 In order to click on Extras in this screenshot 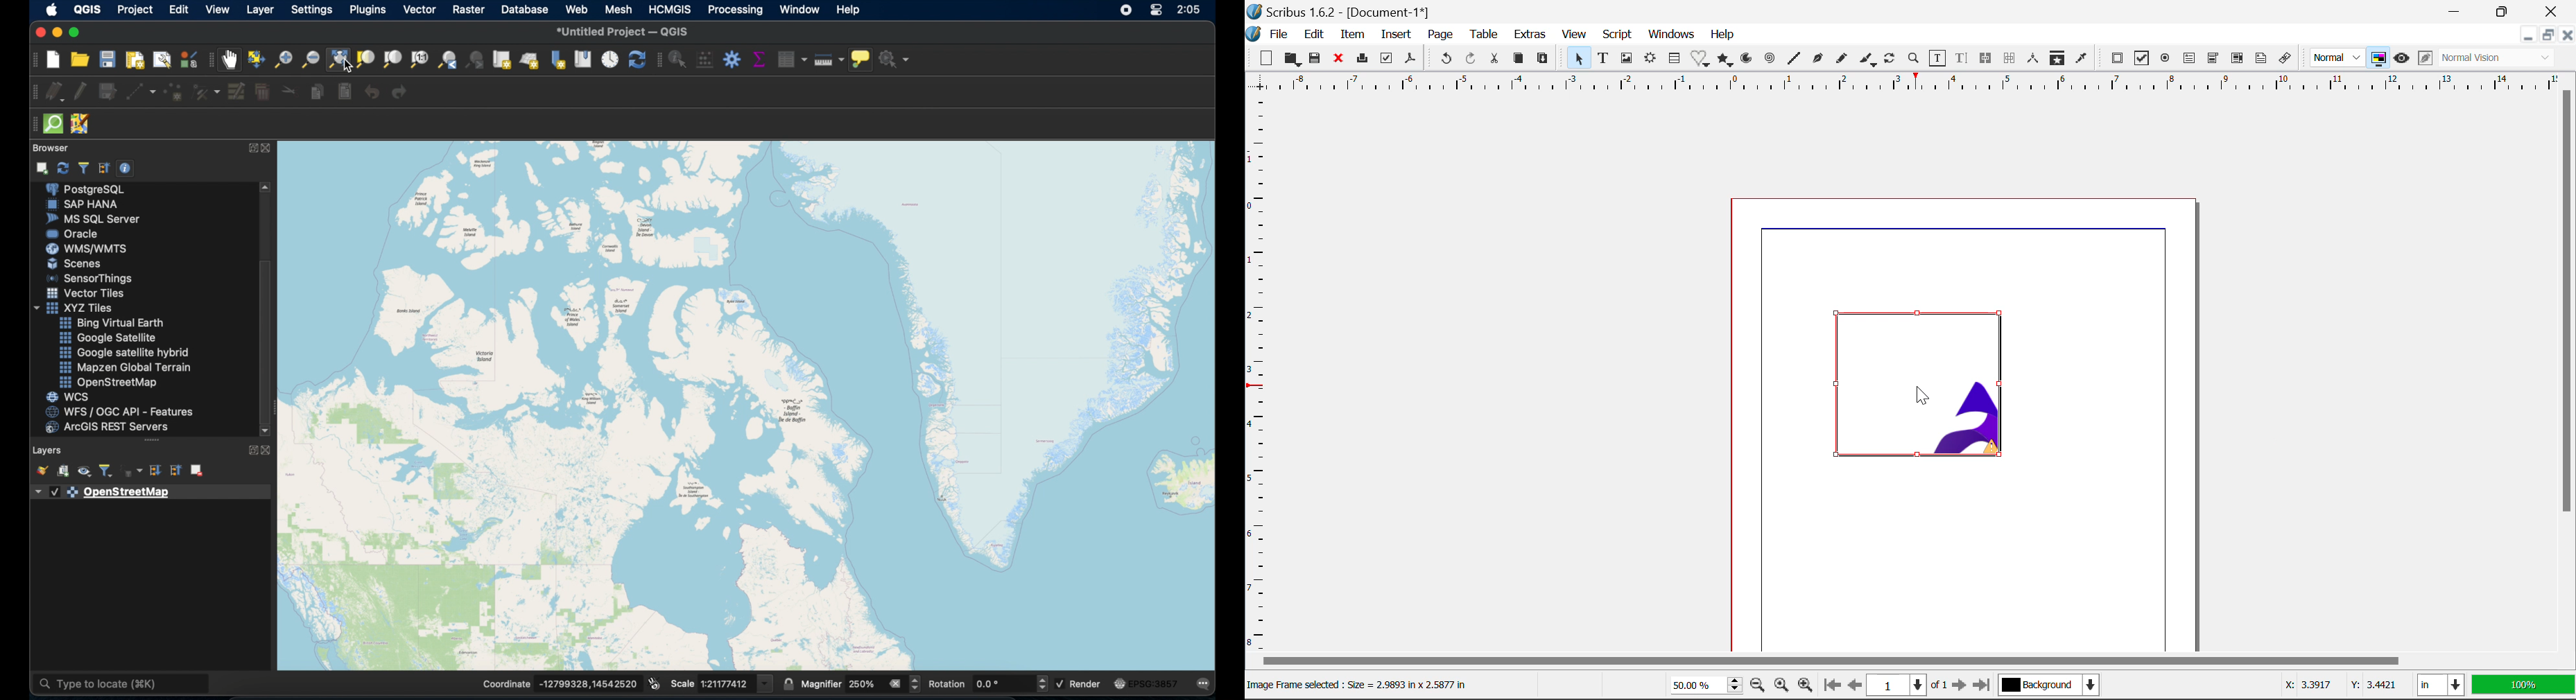, I will do `click(1531, 35)`.